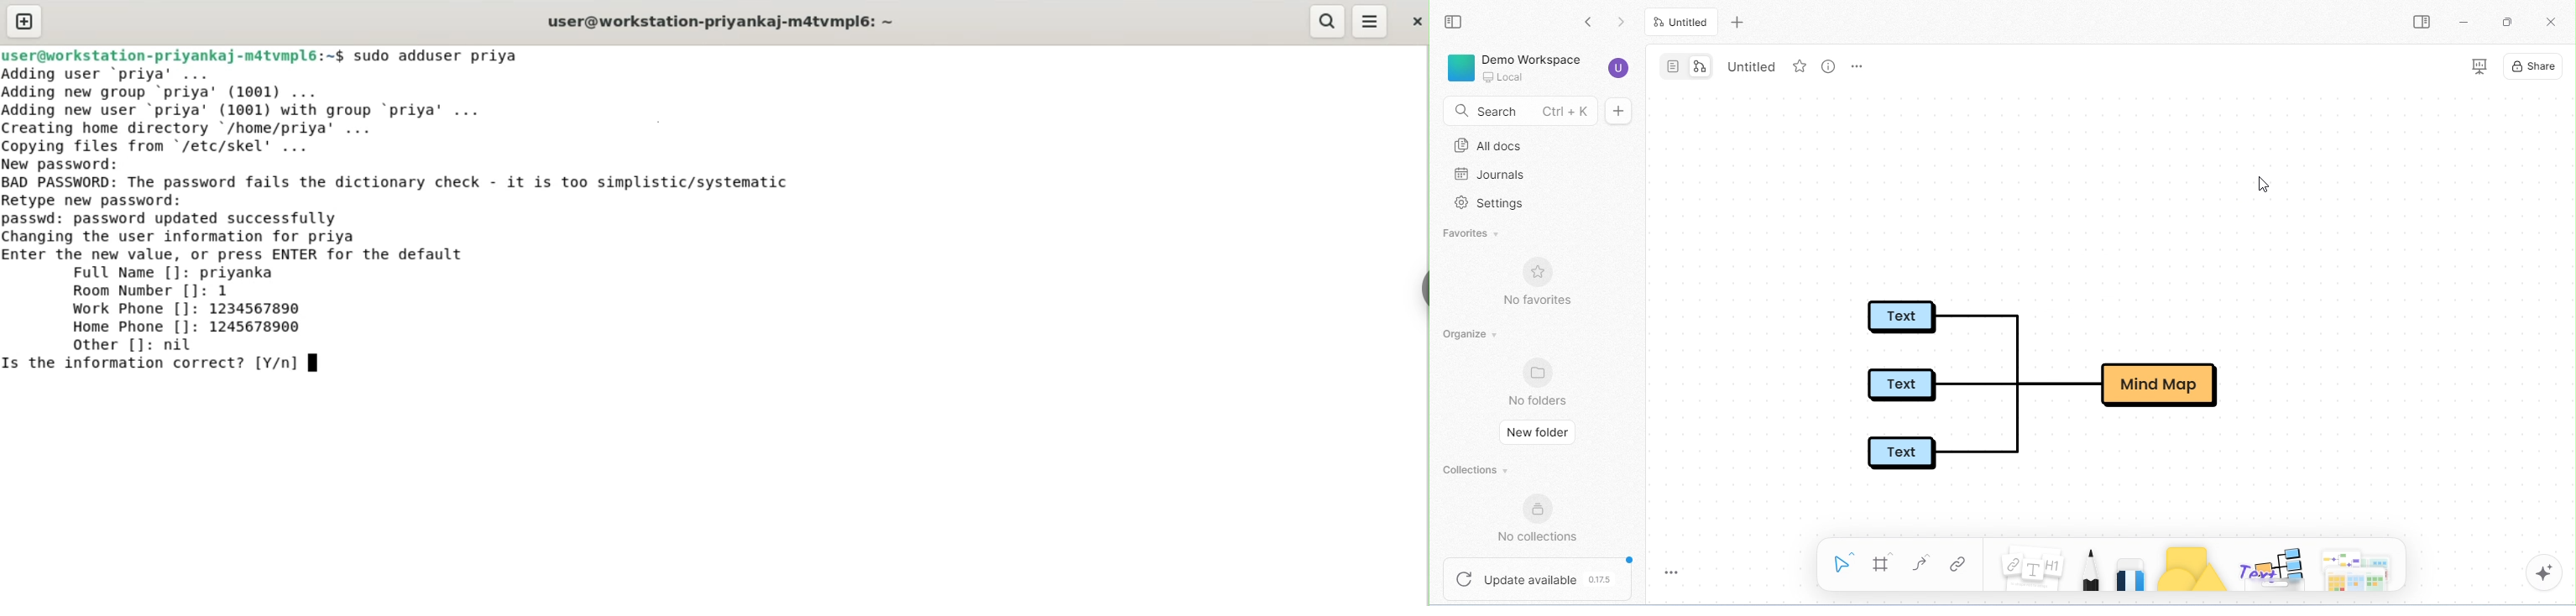  Describe the element at coordinates (1883, 564) in the screenshot. I see `frame` at that location.